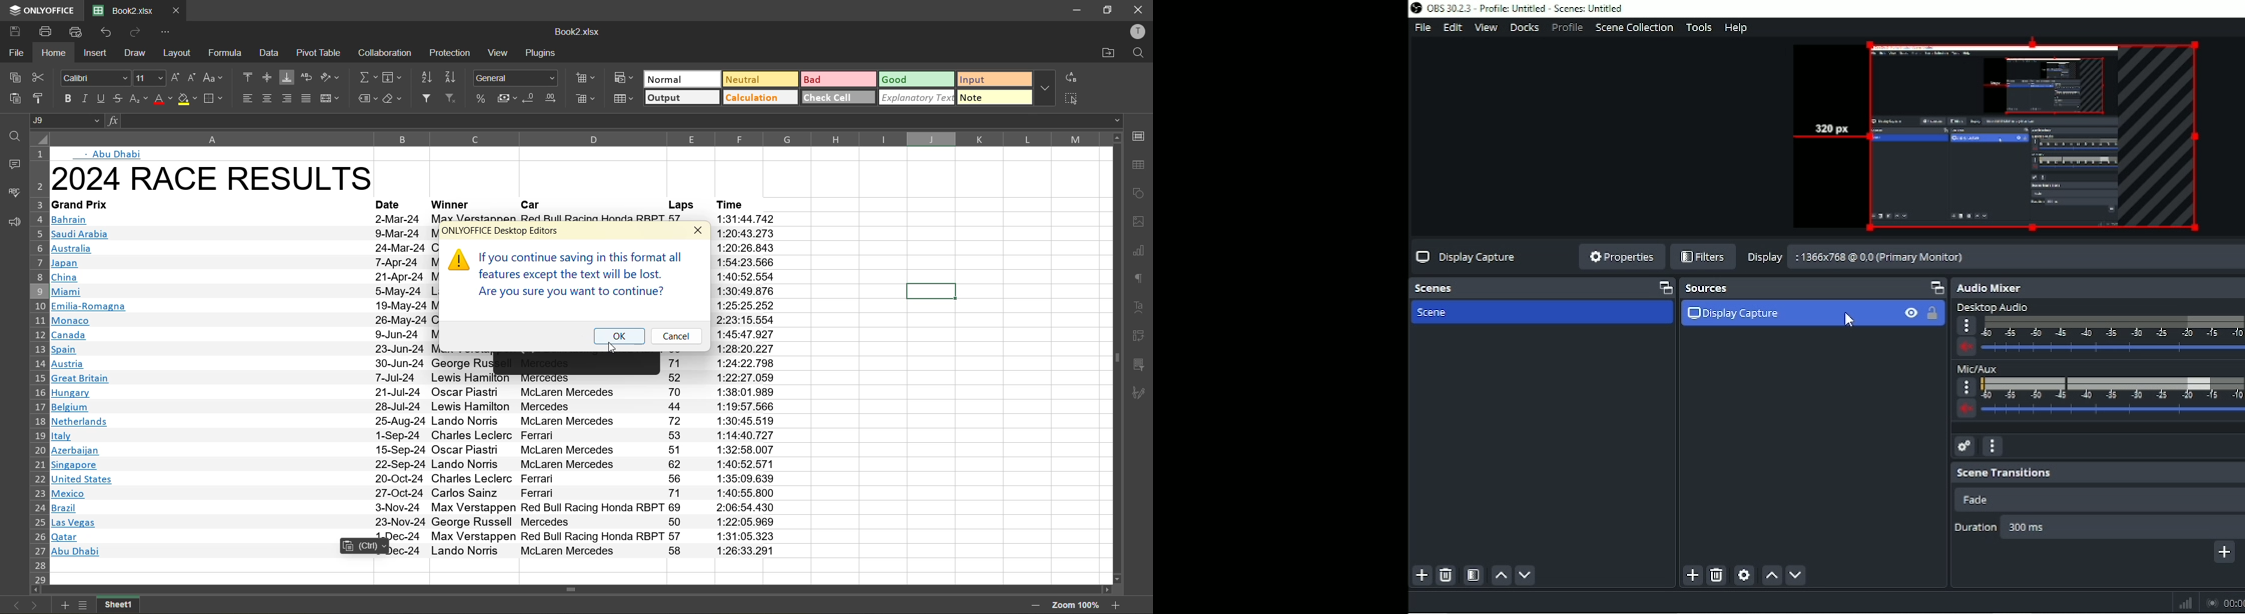 This screenshot has height=616, width=2268. I want to click on bold, so click(65, 97).